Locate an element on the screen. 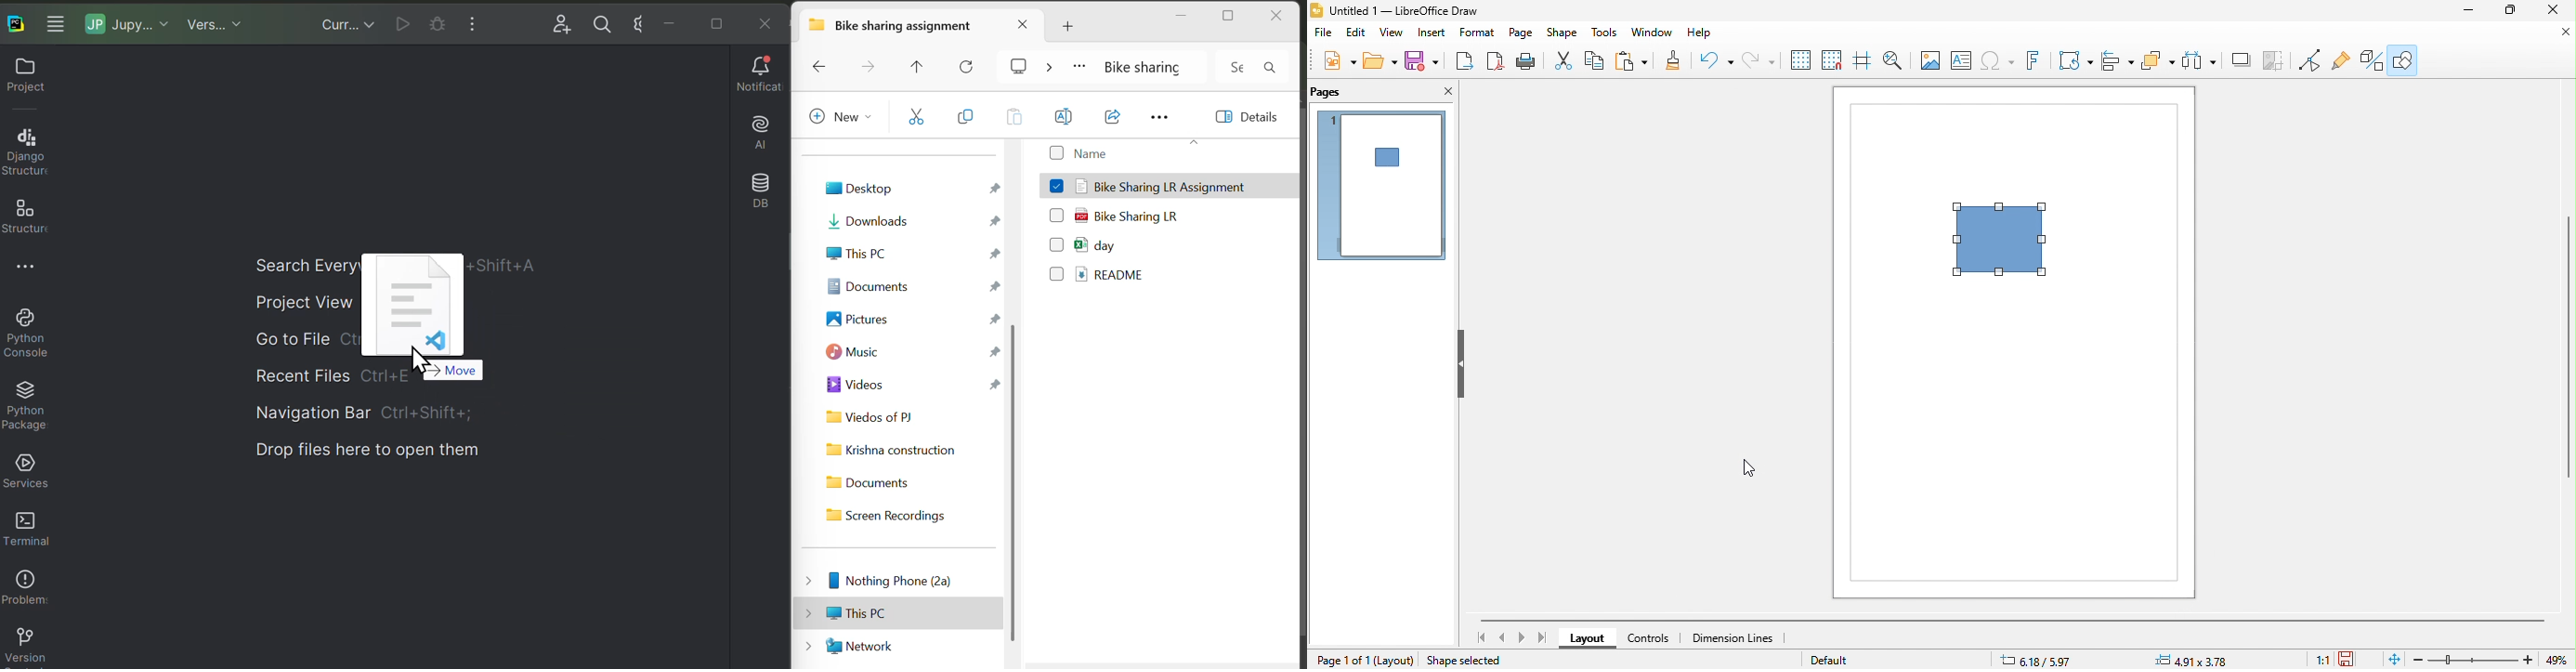  transformation is located at coordinates (2075, 60).